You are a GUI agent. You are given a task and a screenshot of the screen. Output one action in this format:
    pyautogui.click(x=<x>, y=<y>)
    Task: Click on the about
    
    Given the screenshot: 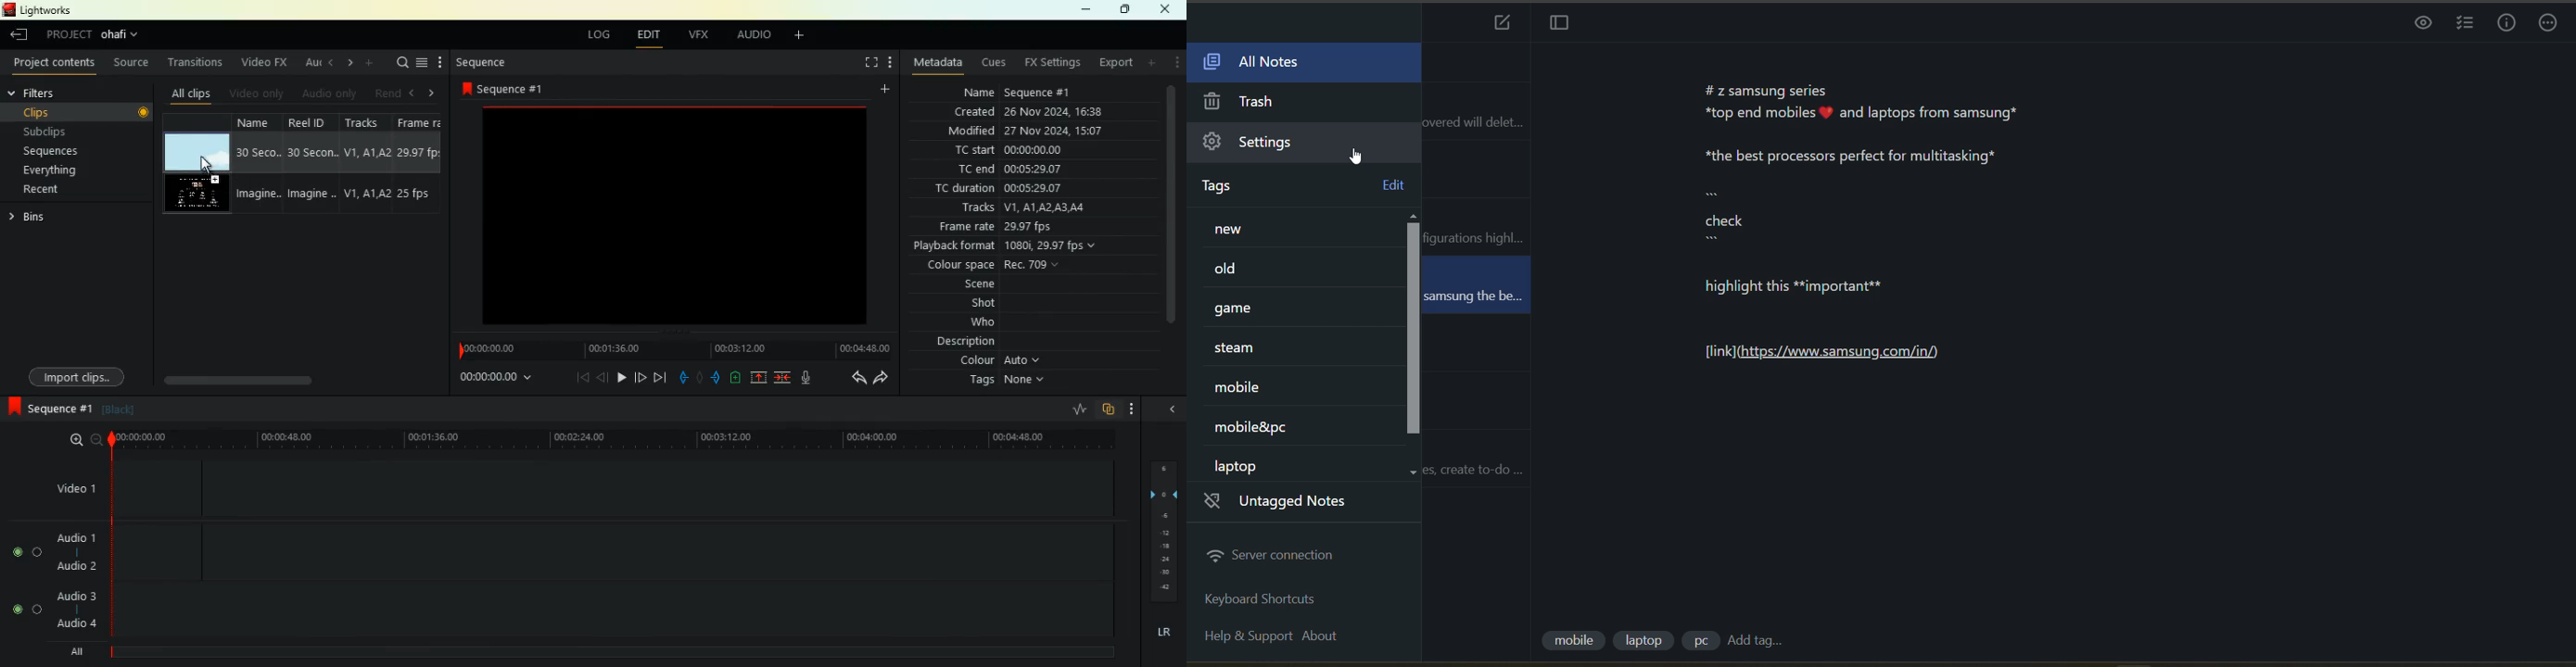 What is the action you would take?
    pyautogui.click(x=1319, y=637)
    